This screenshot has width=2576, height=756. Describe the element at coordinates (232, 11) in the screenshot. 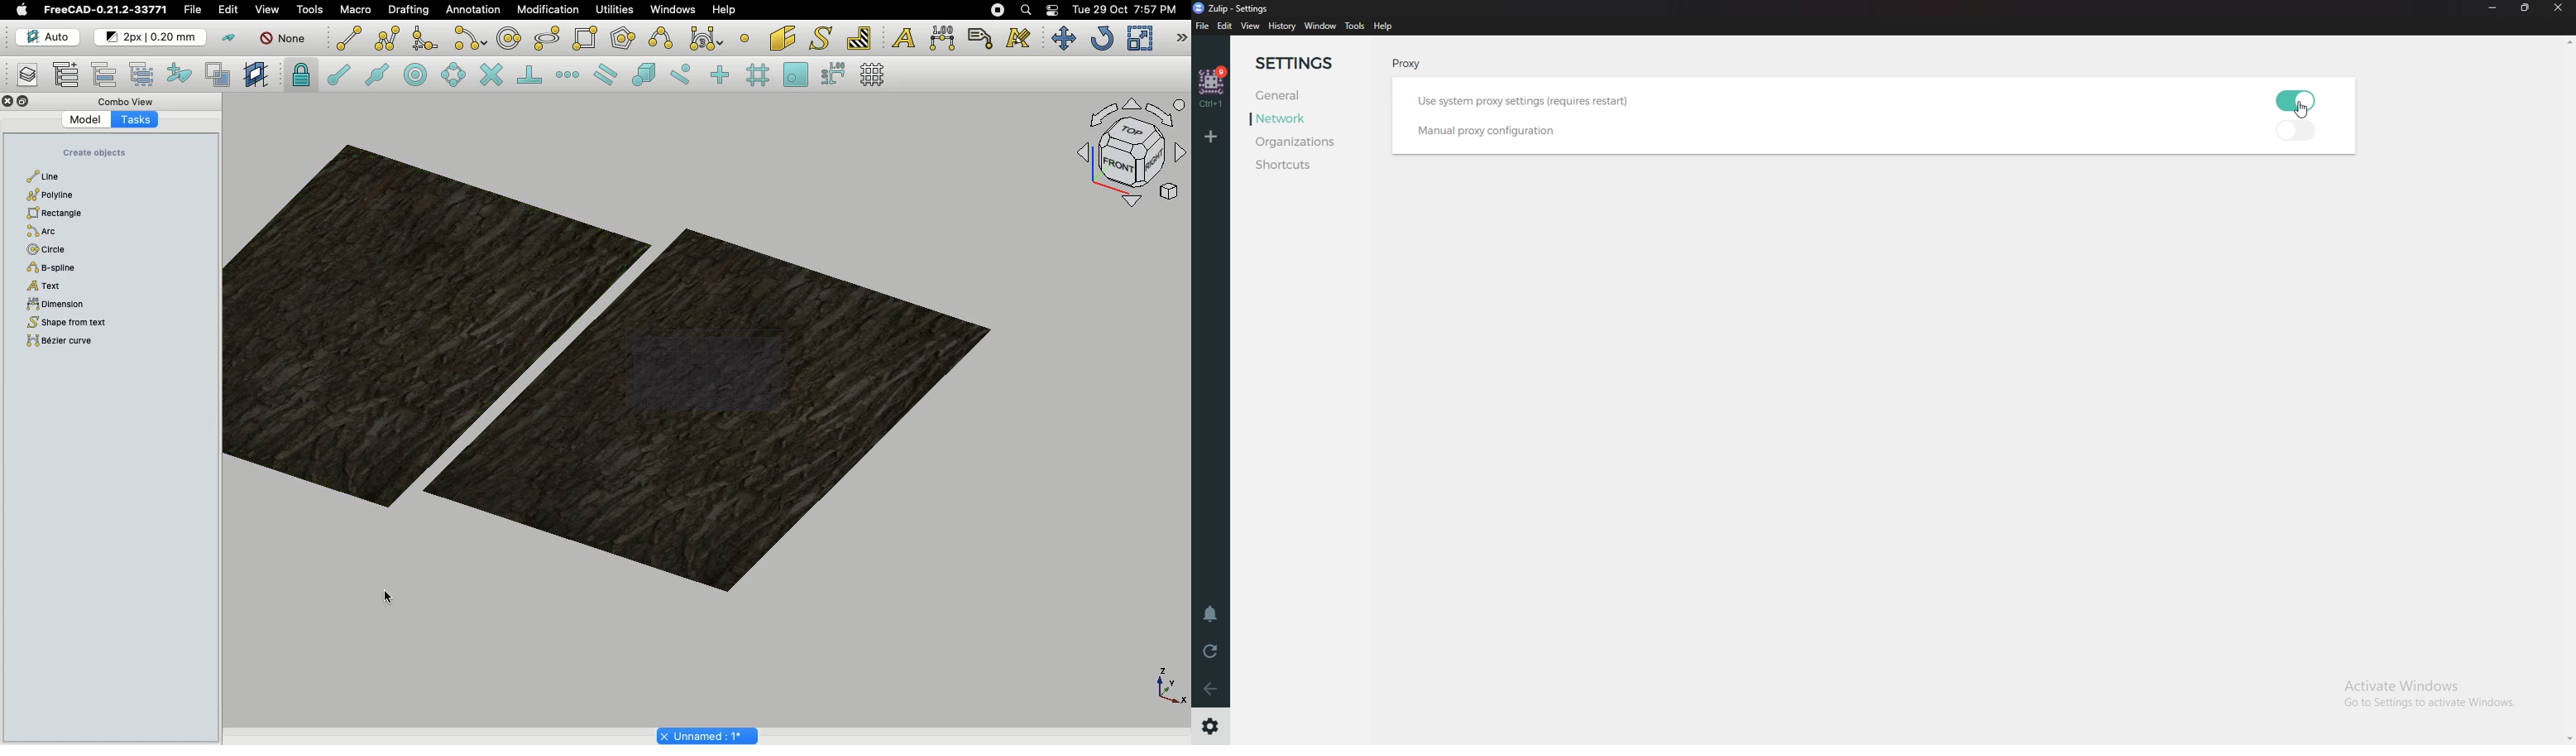

I see `Selecting edit` at that location.